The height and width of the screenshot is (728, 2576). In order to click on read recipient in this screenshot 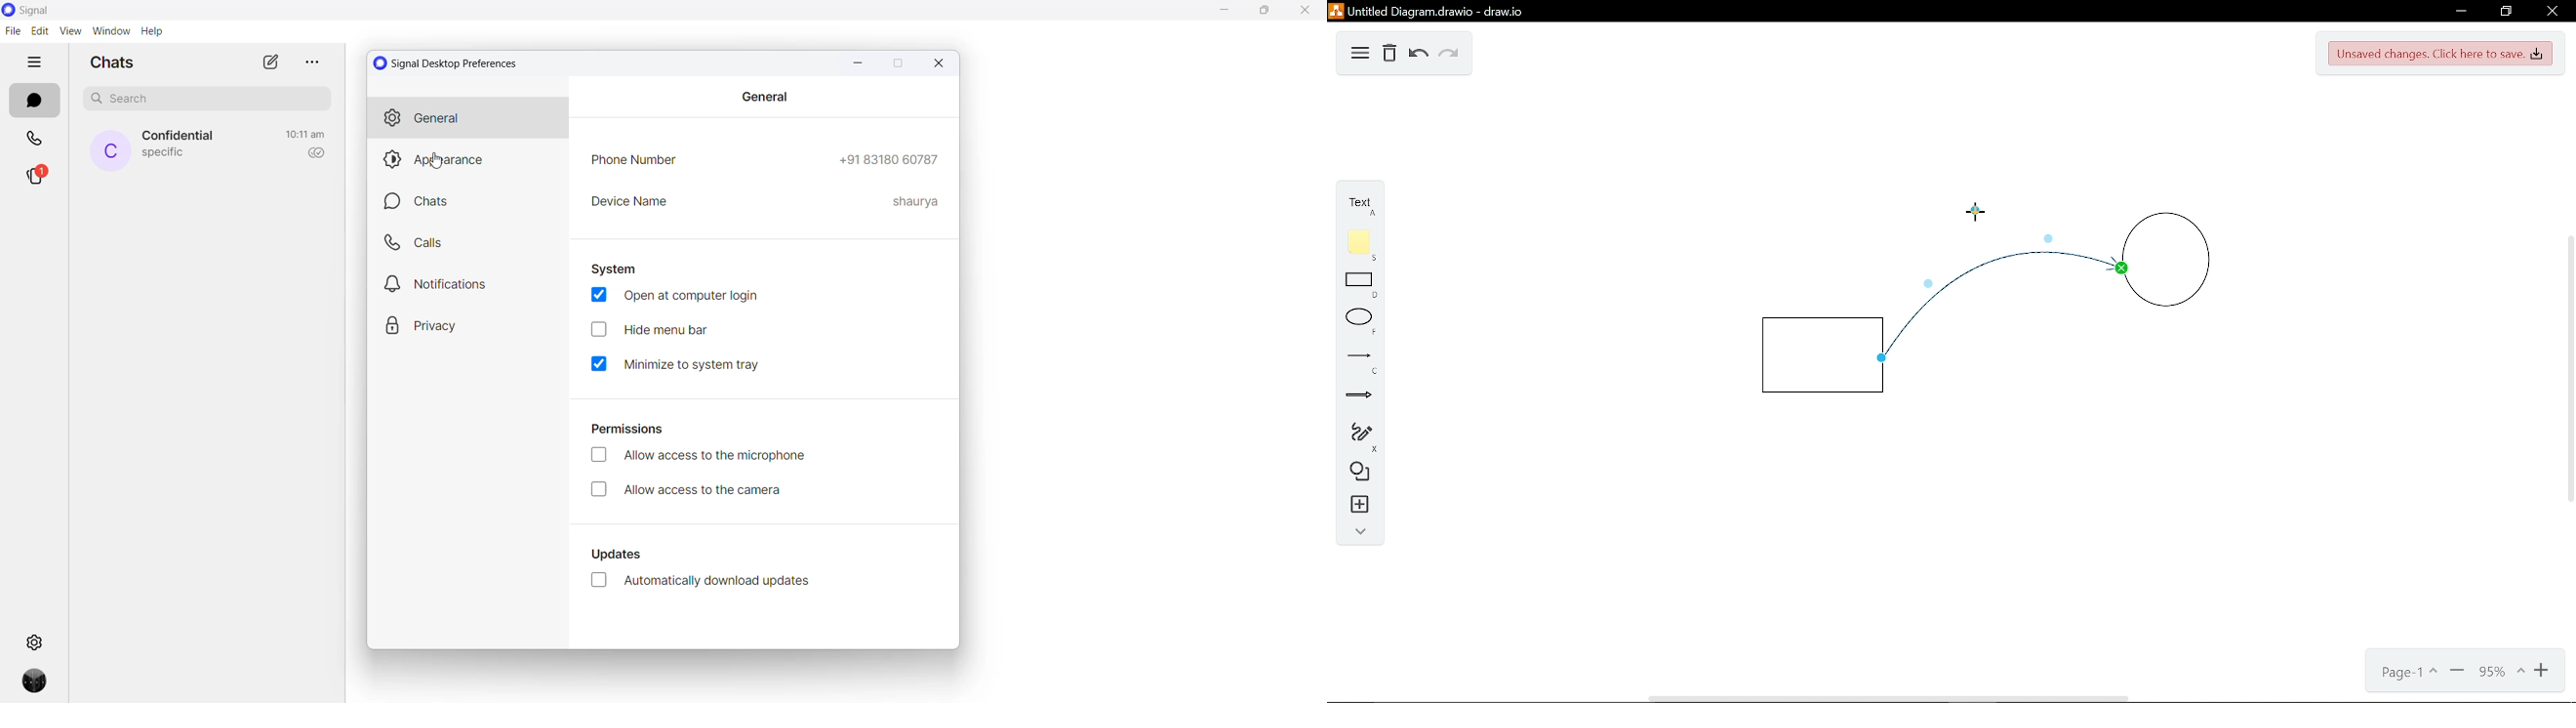, I will do `click(313, 154)`.